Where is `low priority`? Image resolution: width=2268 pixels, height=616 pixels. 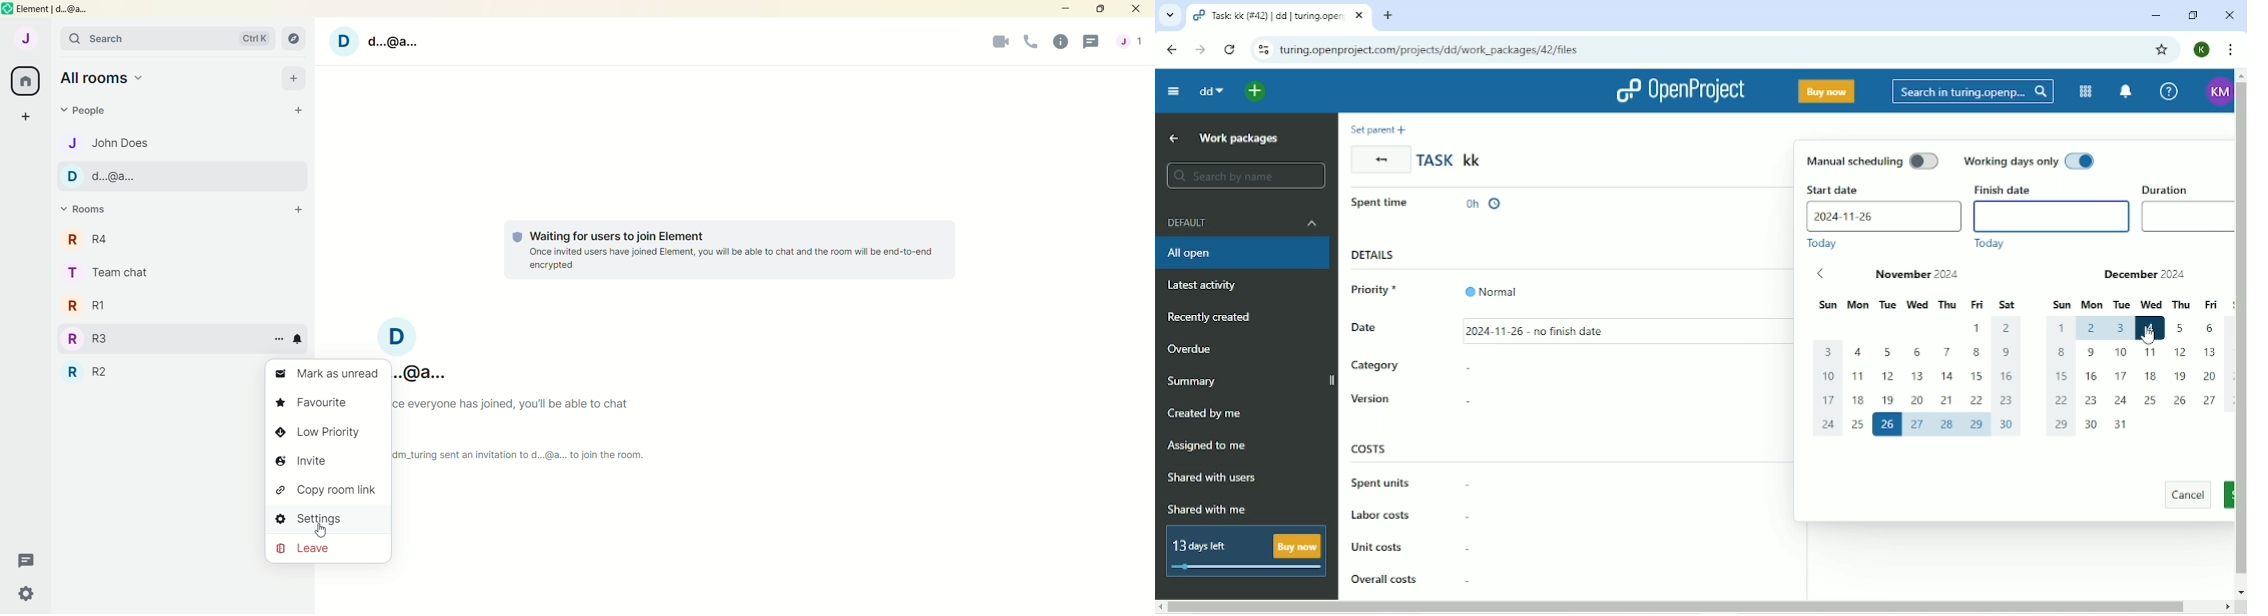
low priority is located at coordinates (328, 432).